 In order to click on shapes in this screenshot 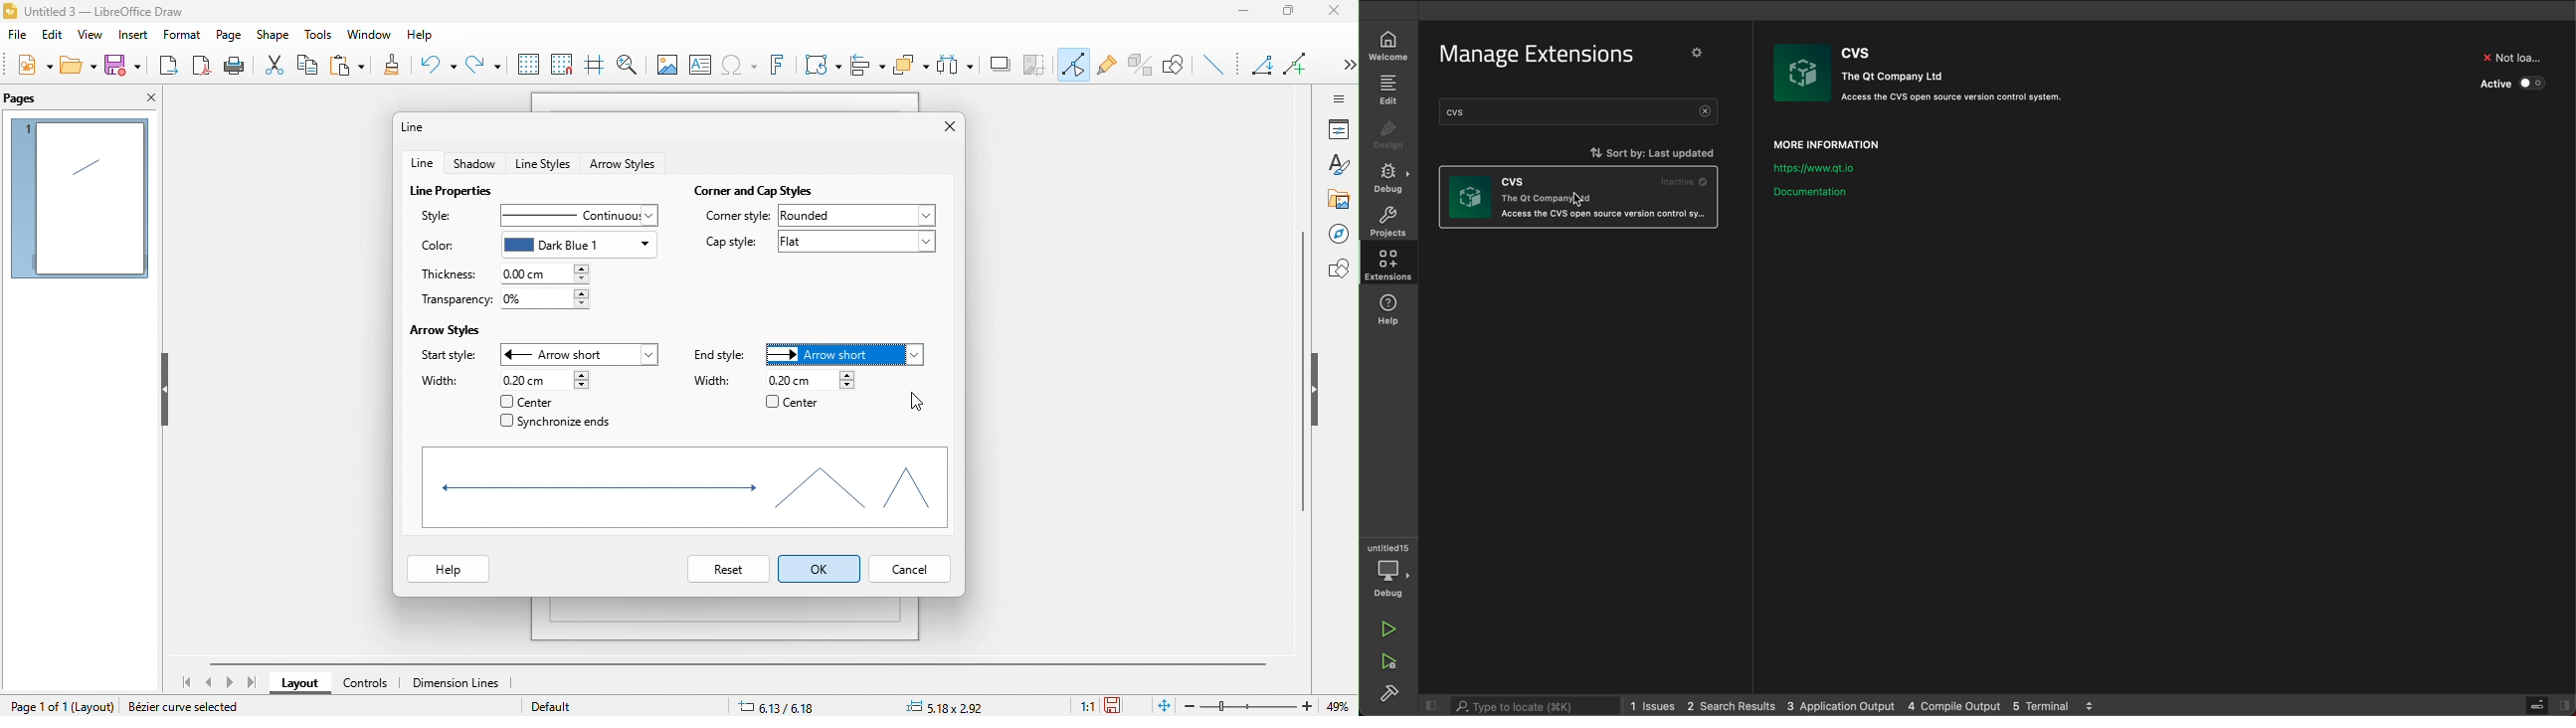, I will do `click(1338, 268)`.